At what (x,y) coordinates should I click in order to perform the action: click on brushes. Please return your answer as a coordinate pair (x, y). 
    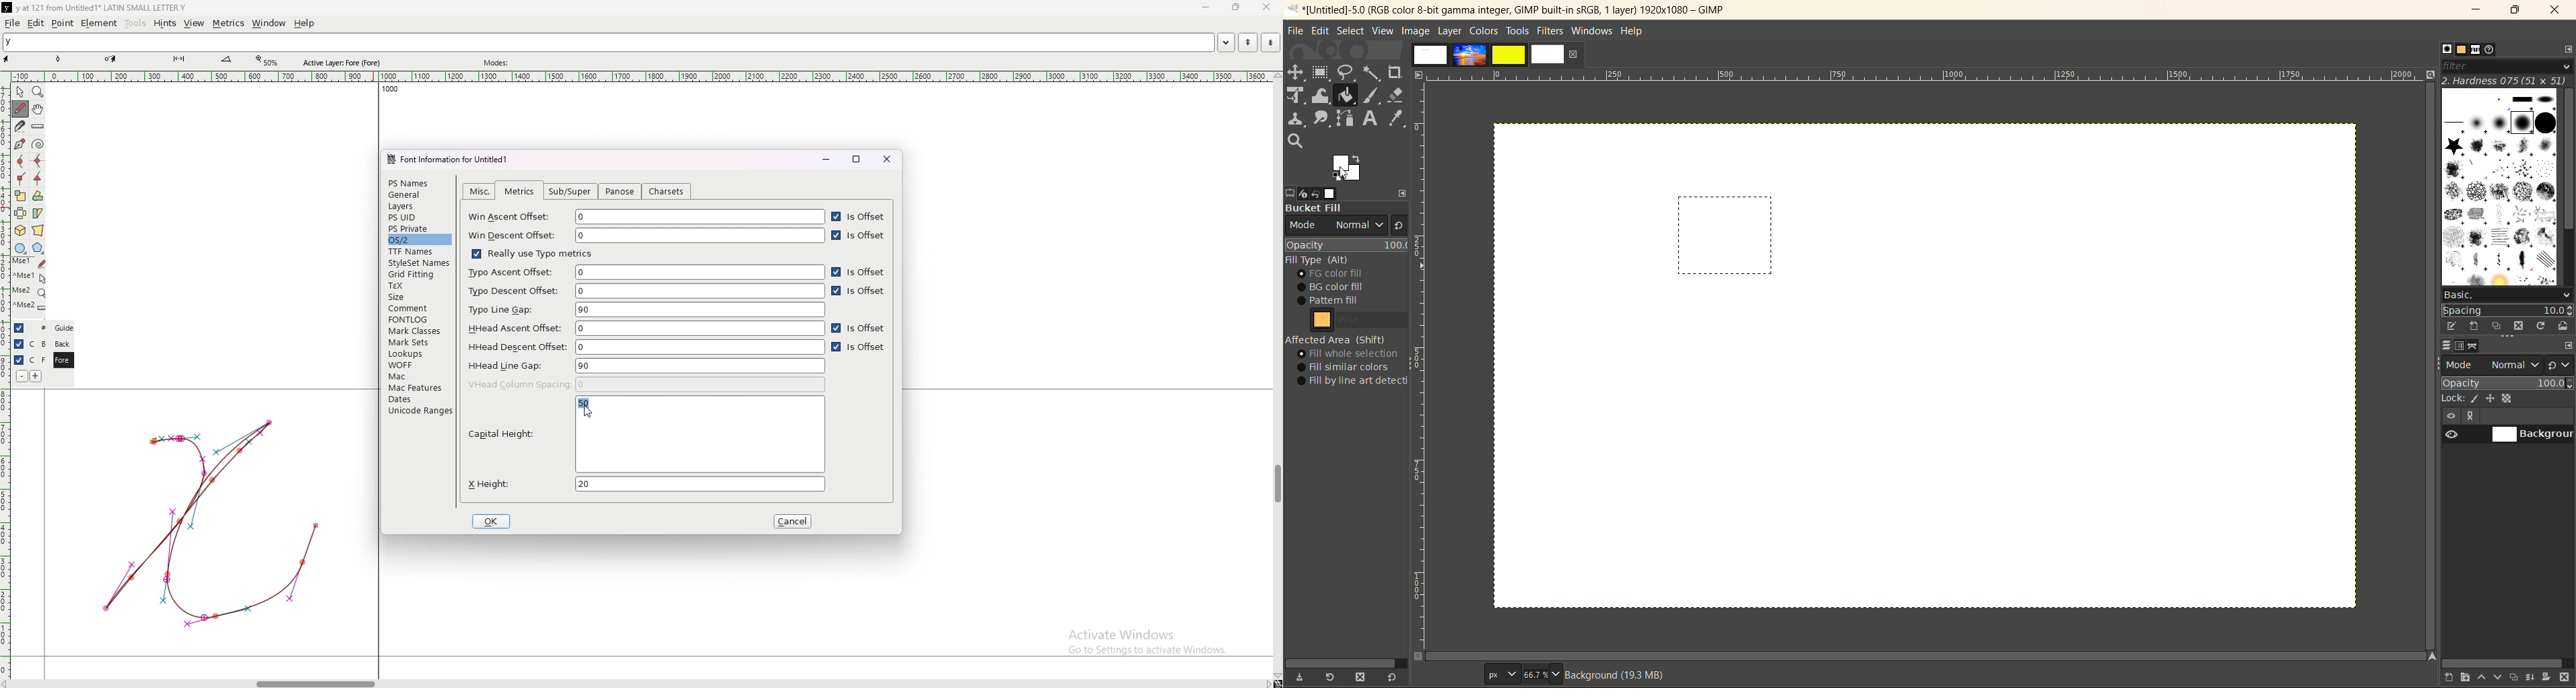
    Looking at the image, I should click on (2447, 50).